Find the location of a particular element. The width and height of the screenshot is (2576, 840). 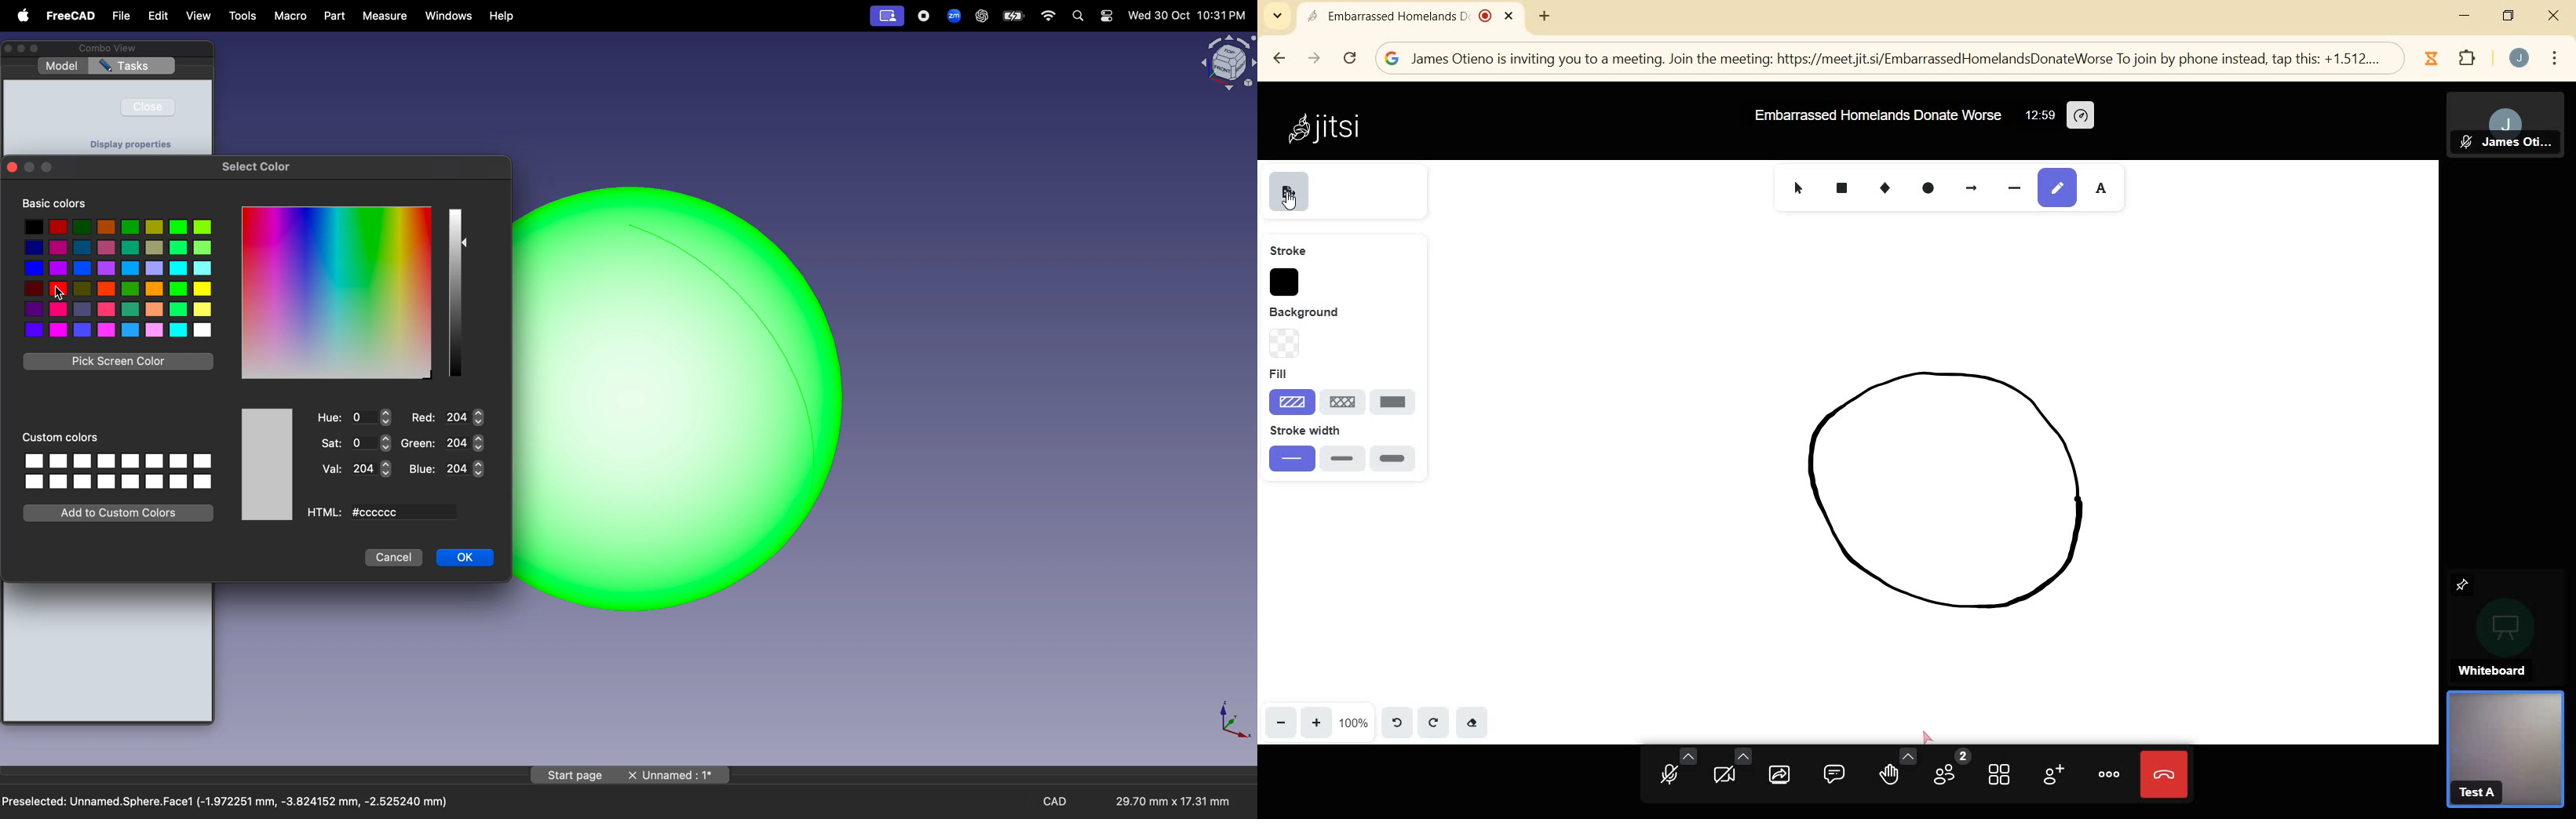

zoom in is located at coordinates (1317, 723).